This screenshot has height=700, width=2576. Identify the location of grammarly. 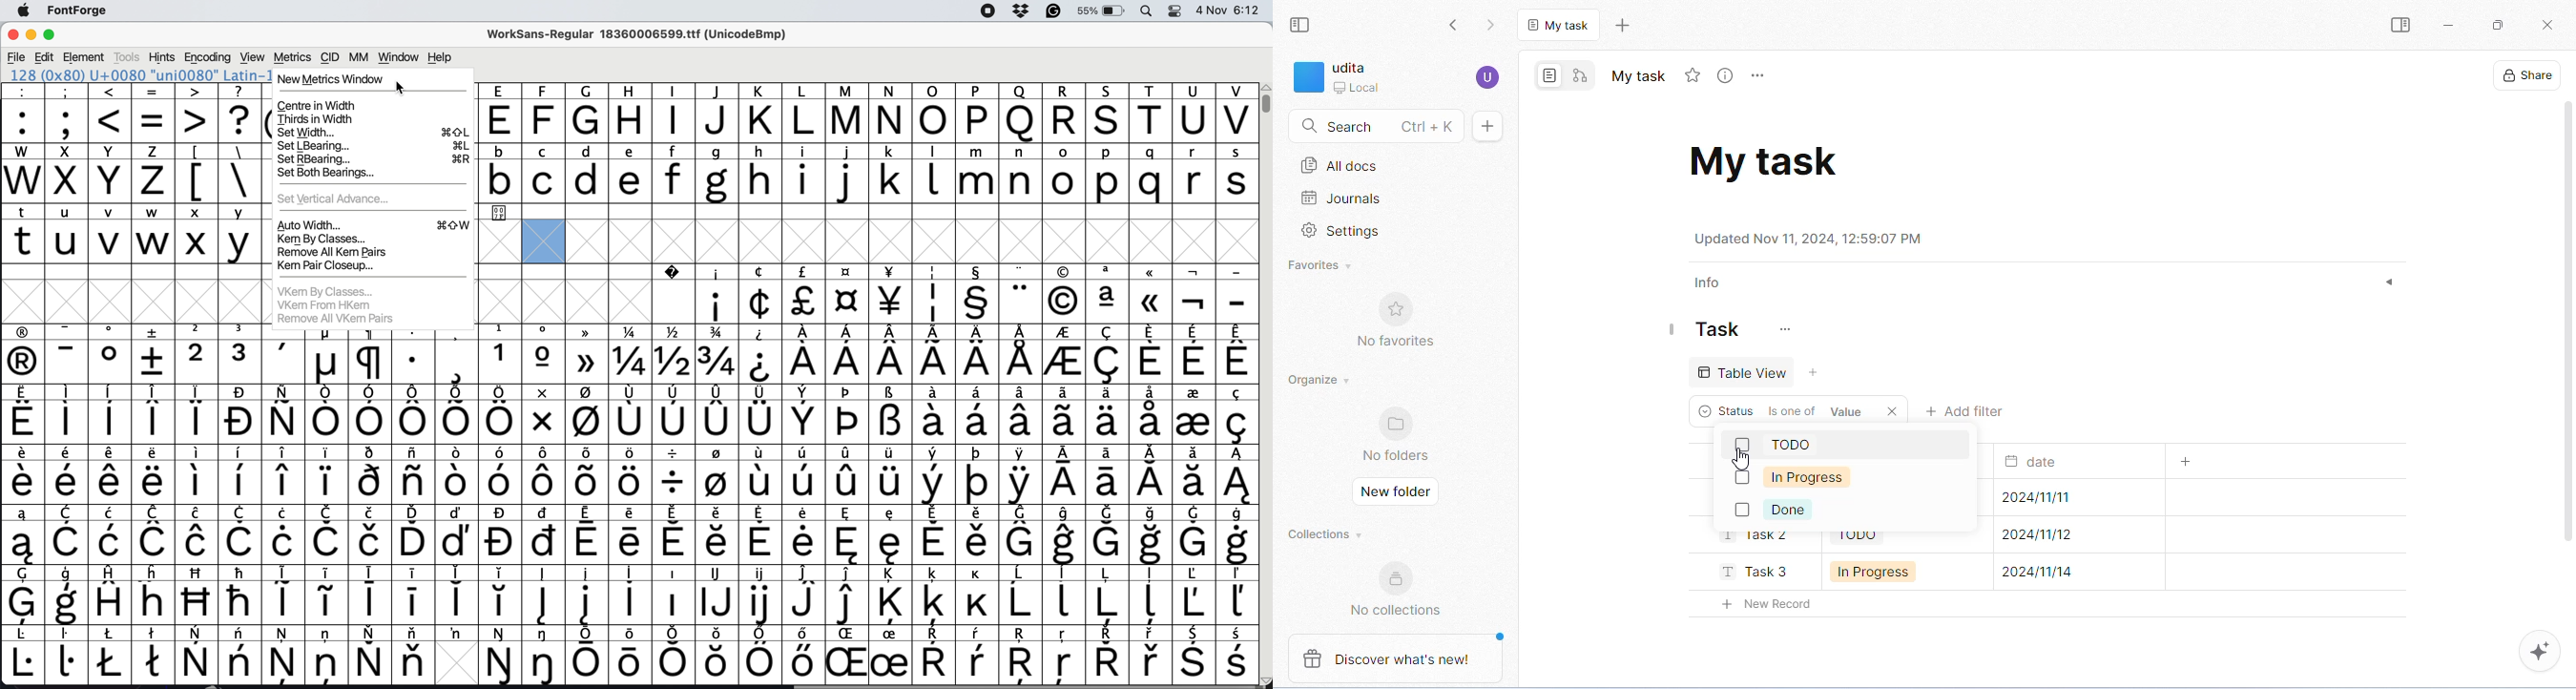
(1055, 12).